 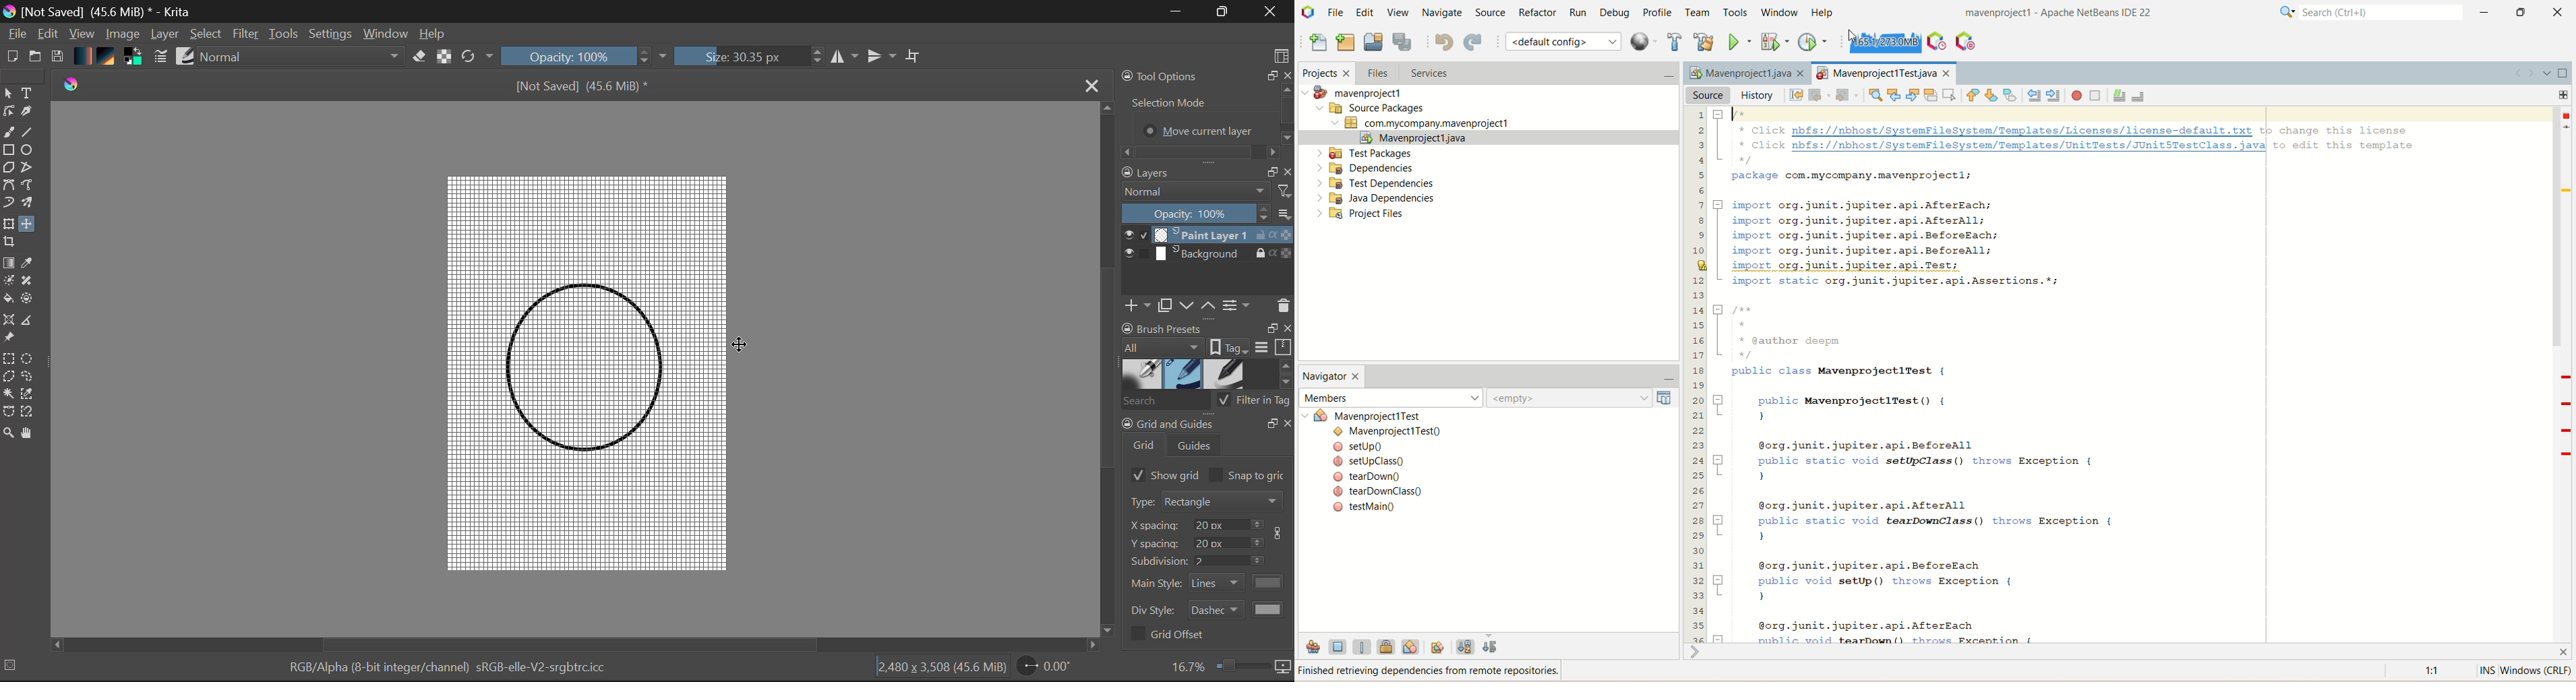 What do you see at coordinates (84, 55) in the screenshot?
I see `Gradient` at bounding box center [84, 55].